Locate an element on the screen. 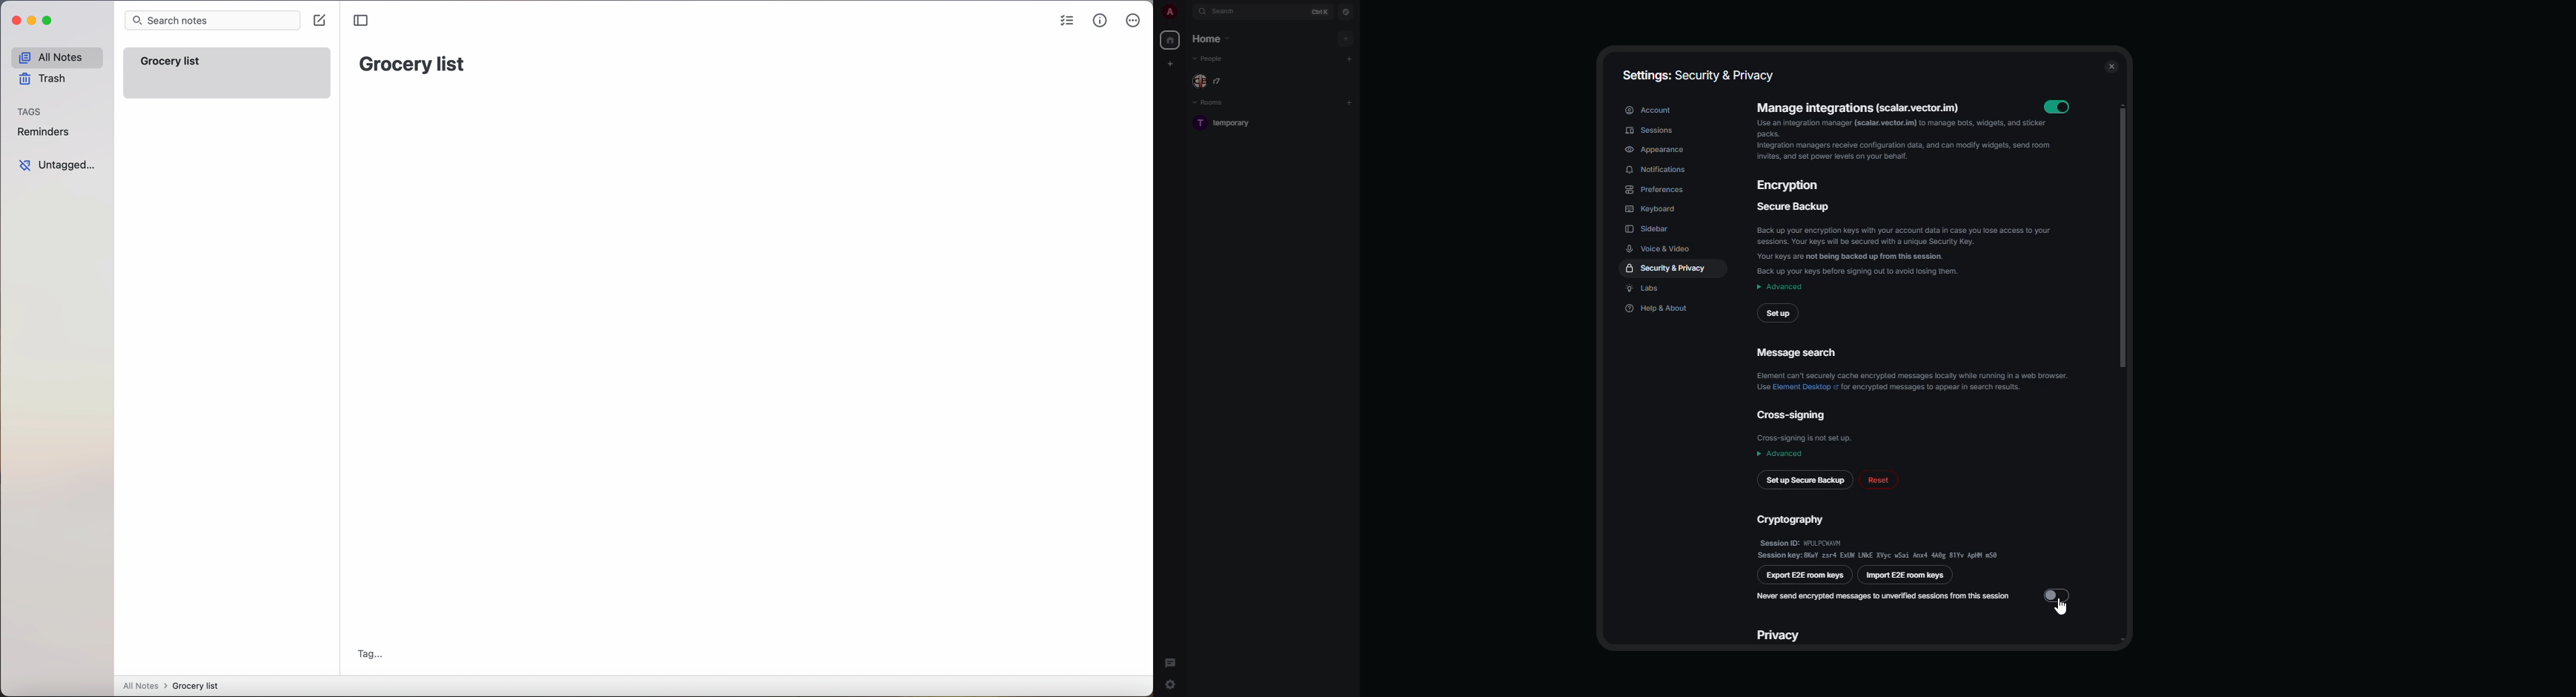 This screenshot has width=2576, height=700. threads is located at coordinates (1171, 659).